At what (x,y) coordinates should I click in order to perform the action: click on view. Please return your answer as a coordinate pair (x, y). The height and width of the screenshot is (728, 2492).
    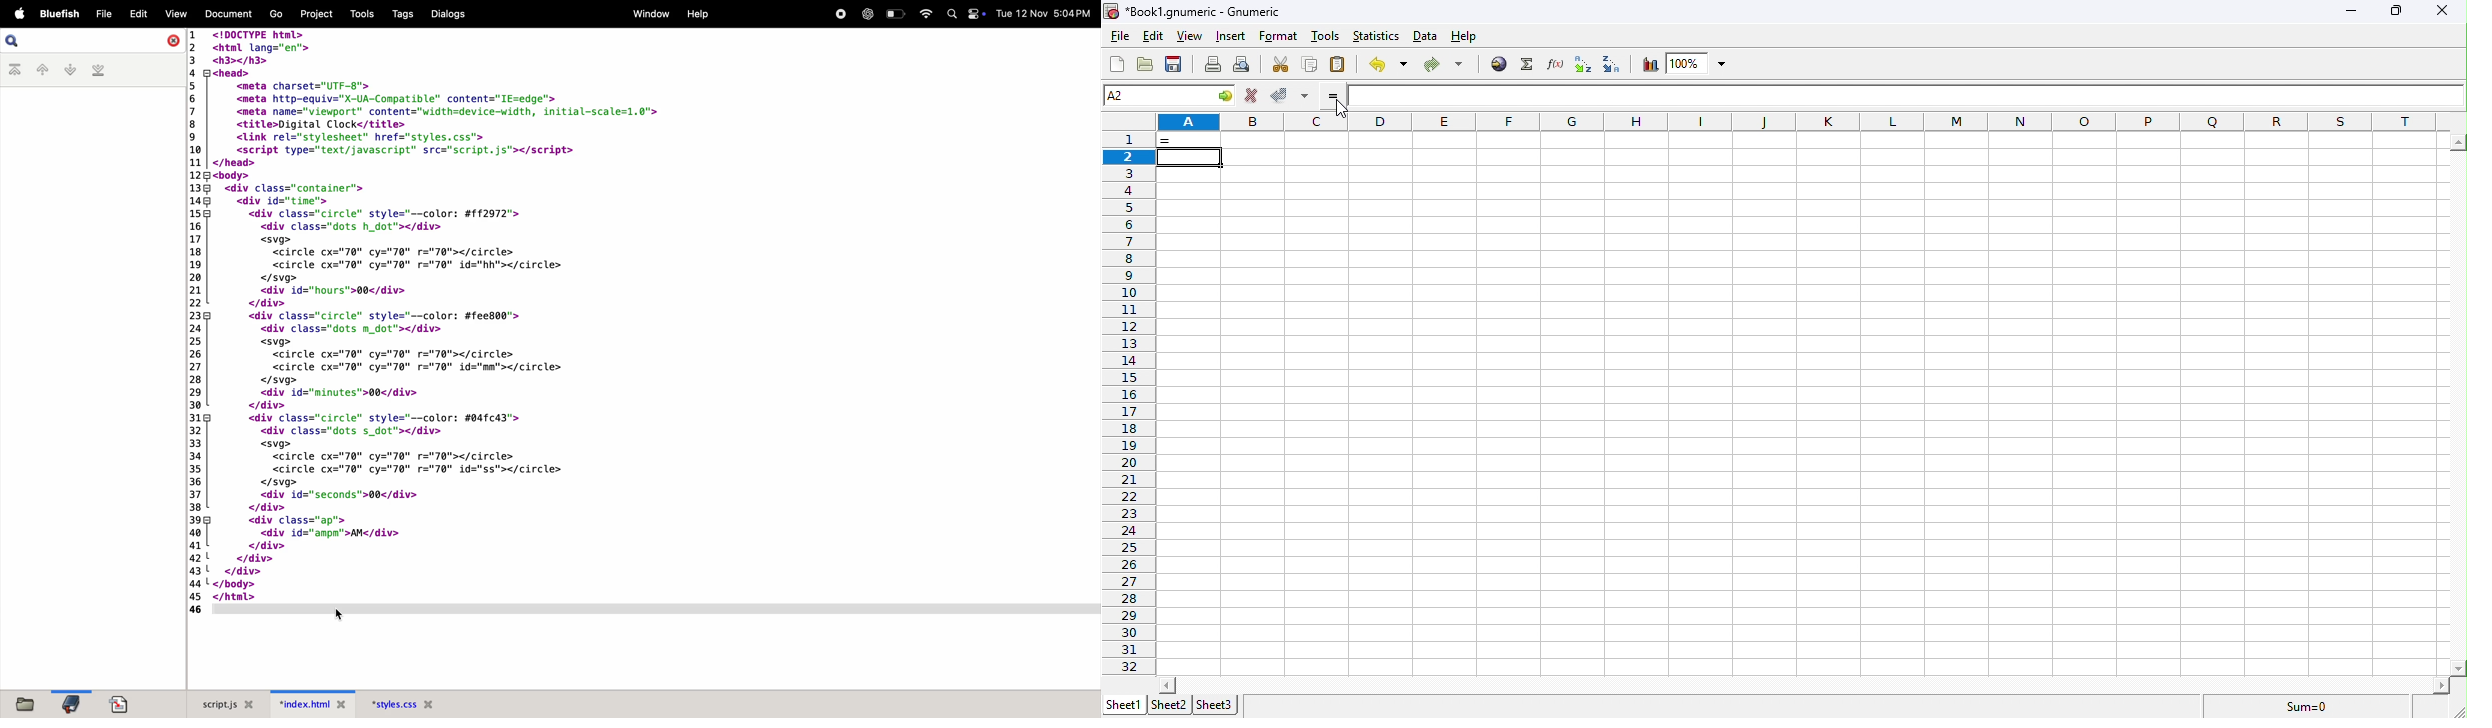
    Looking at the image, I should click on (1190, 37).